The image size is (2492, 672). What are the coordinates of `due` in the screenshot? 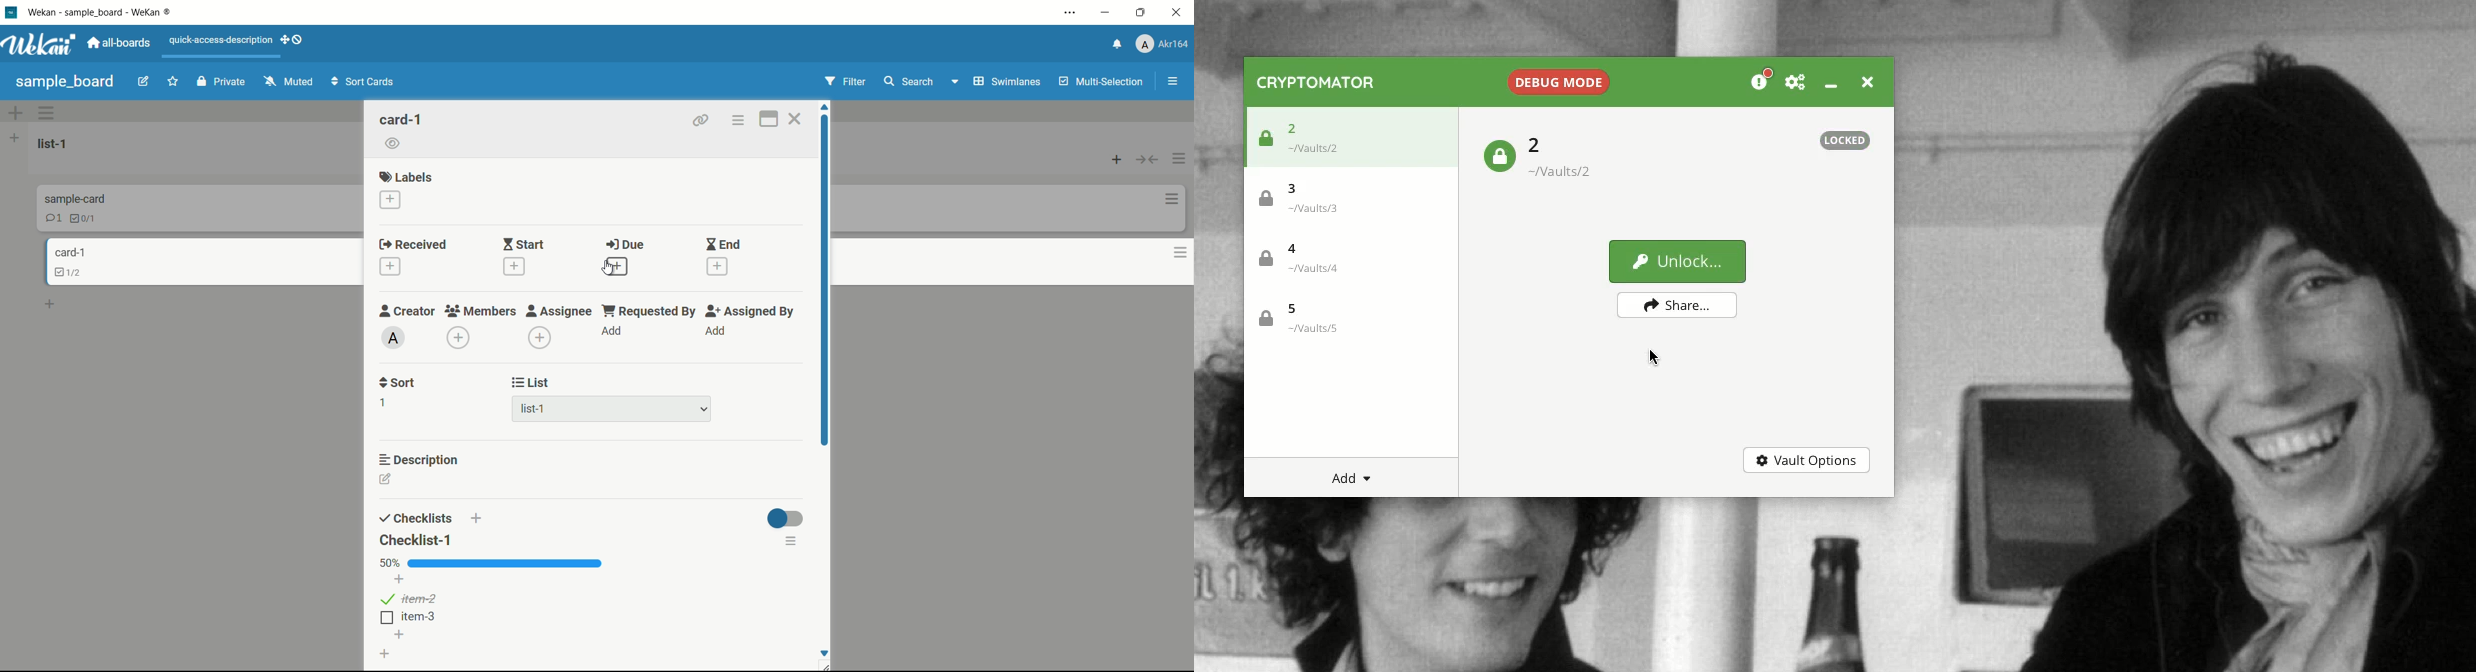 It's located at (624, 244).